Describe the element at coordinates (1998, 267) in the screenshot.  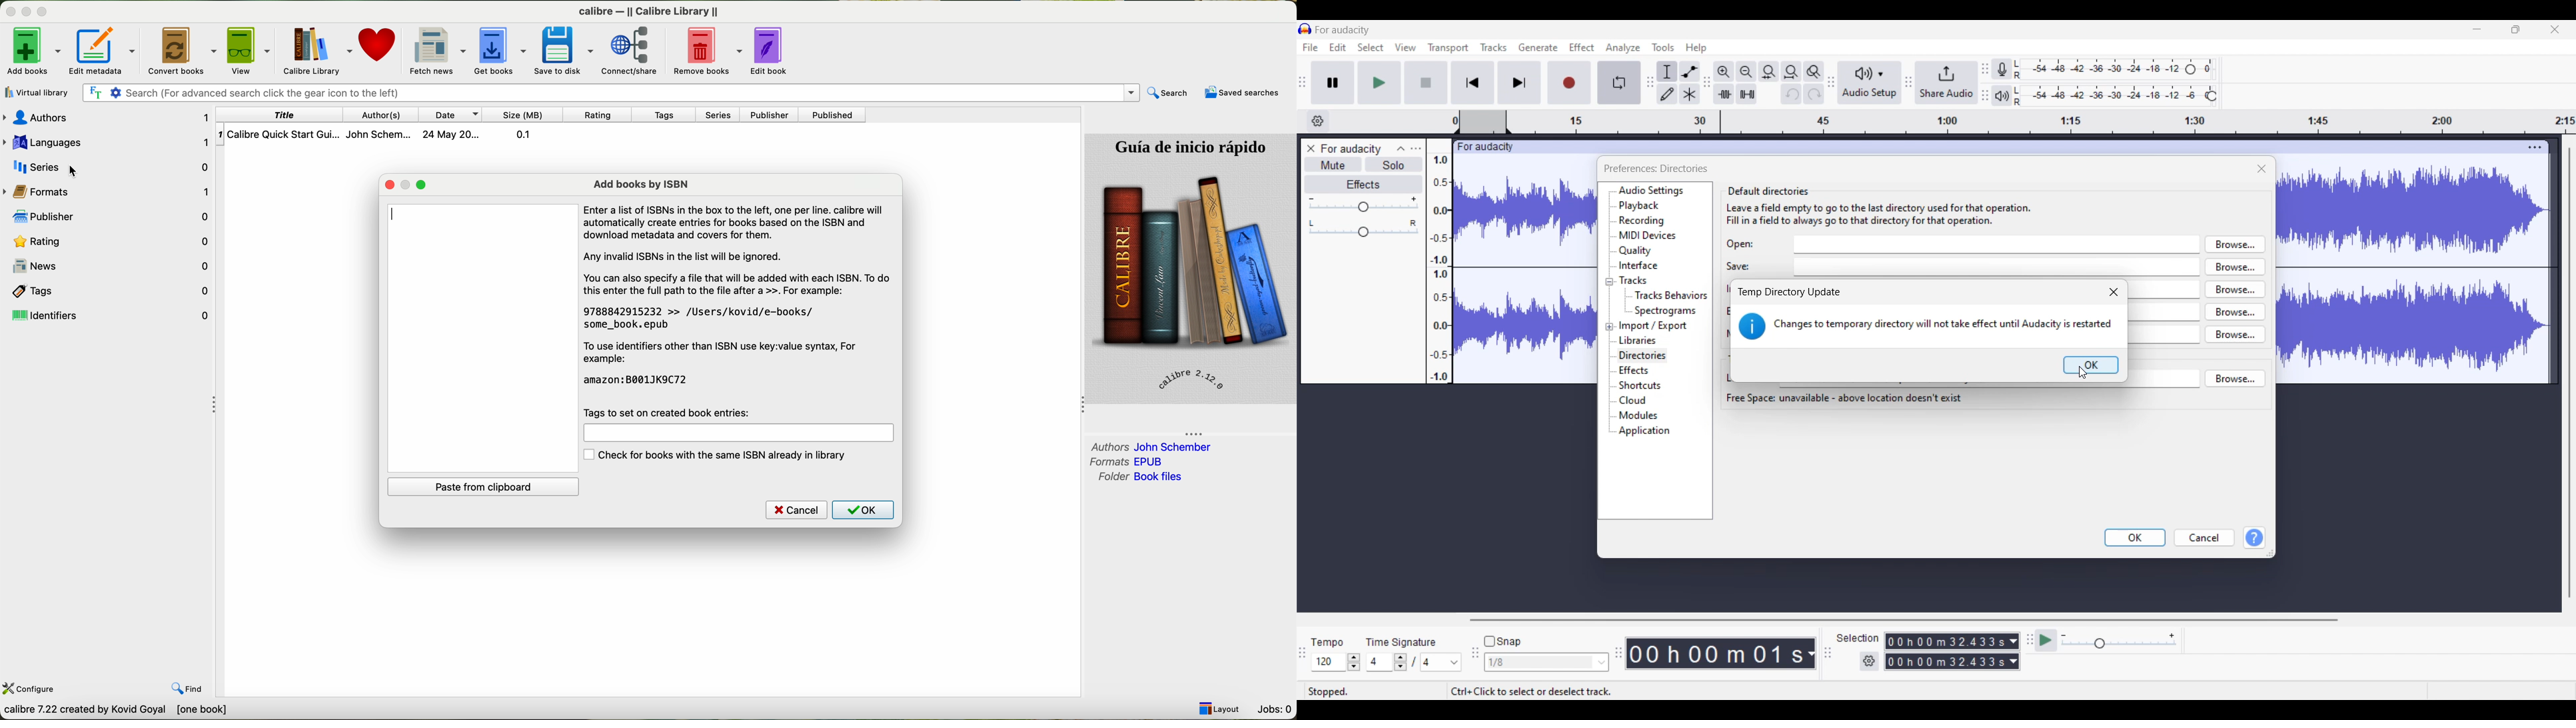
I see `save input box` at that location.